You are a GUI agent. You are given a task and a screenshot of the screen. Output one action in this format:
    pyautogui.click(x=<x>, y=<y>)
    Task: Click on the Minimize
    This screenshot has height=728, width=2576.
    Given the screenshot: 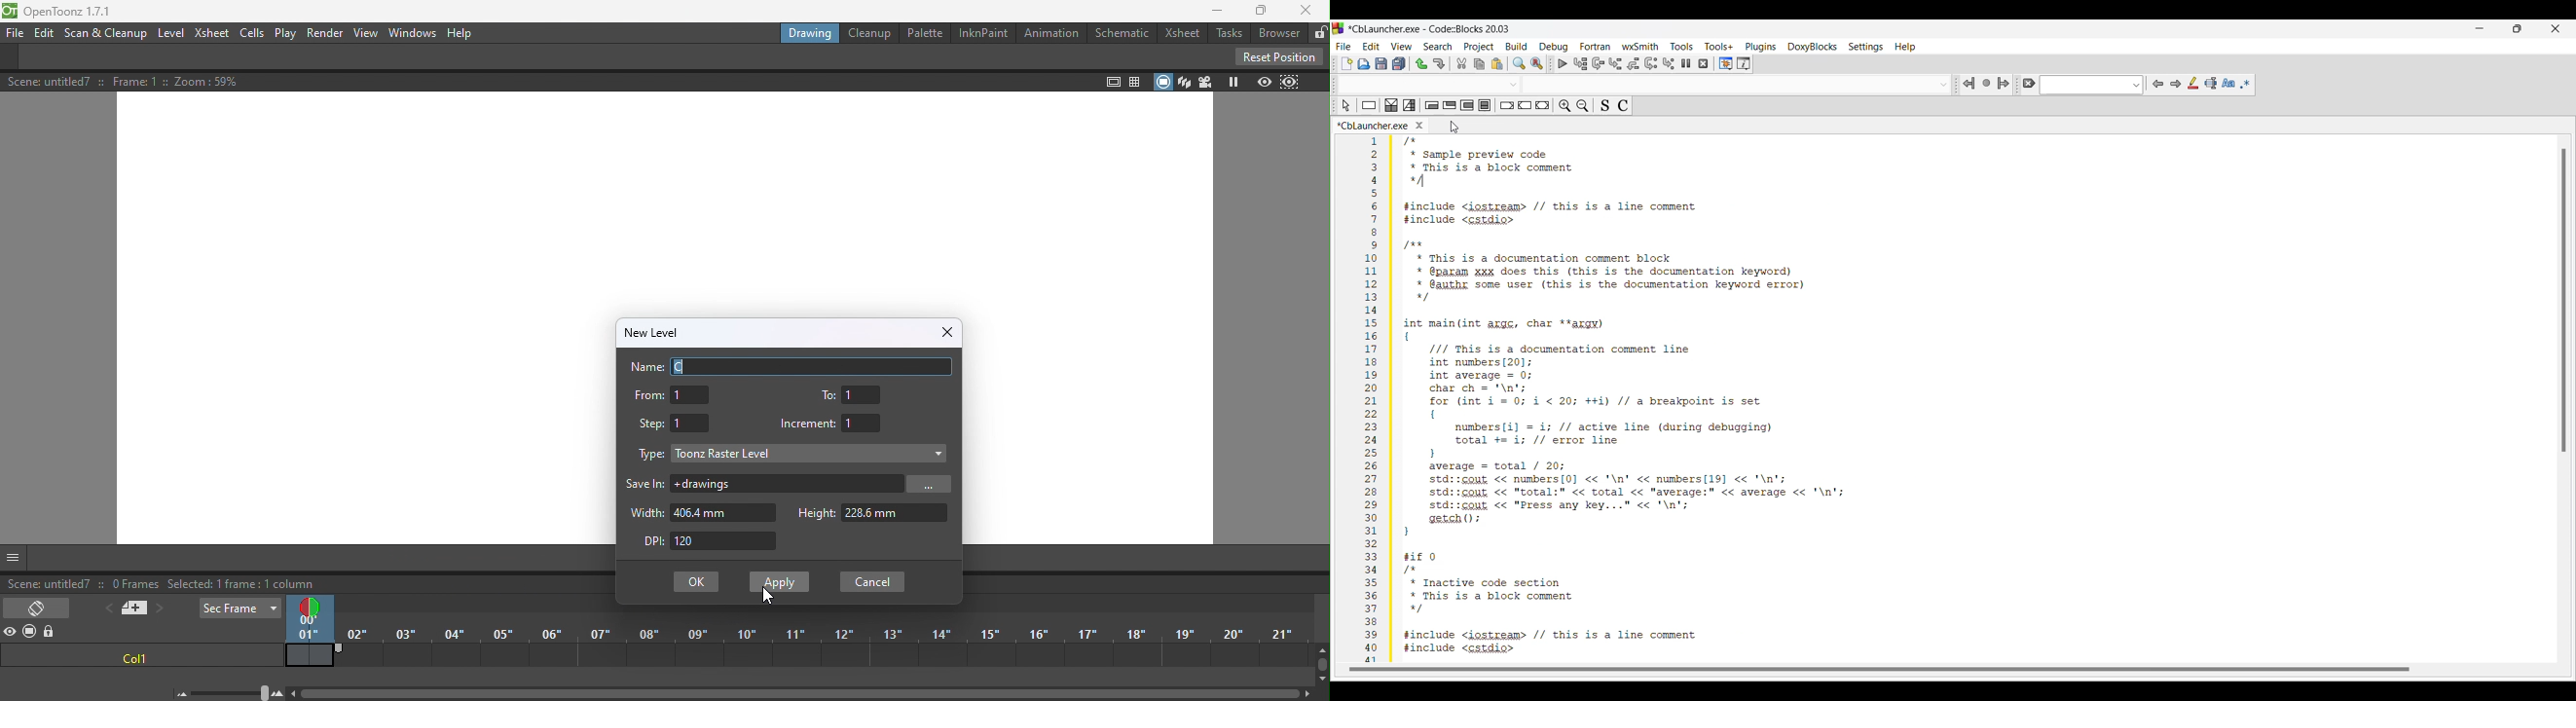 What is the action you would take?
    pyautogui.click(x=2480, y=28)
    